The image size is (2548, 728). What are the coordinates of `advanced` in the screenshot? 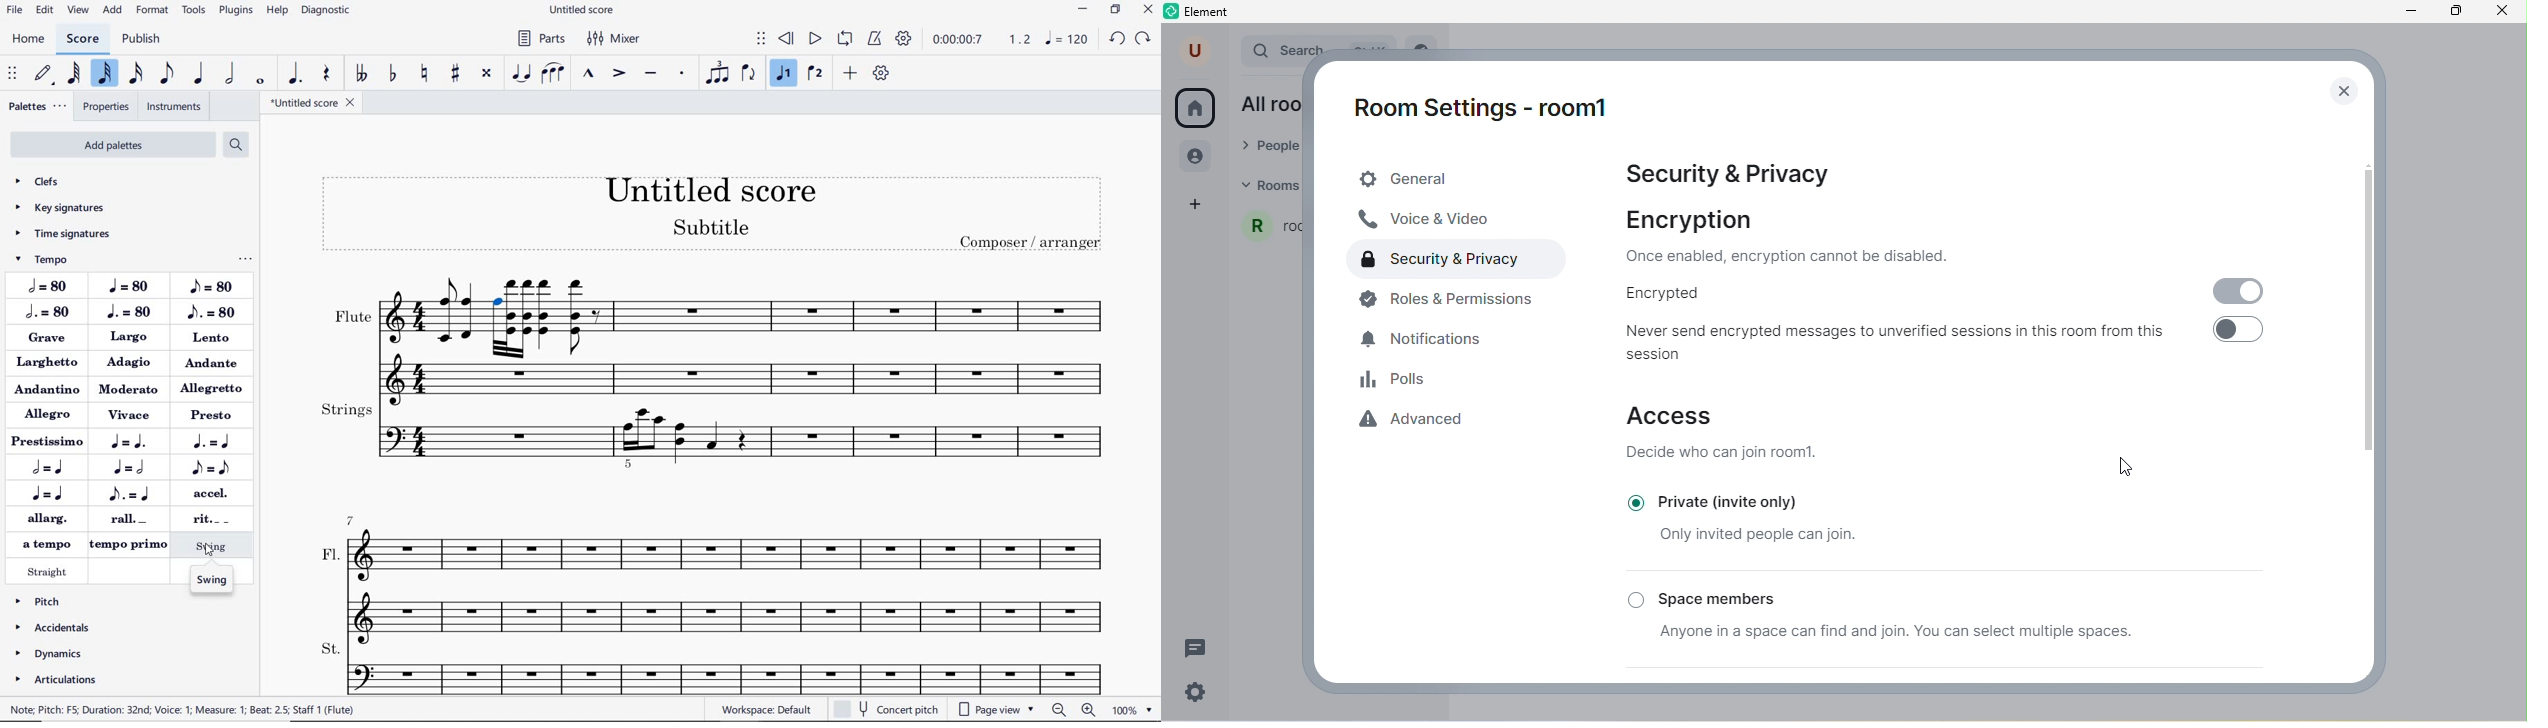 It's located at (1420, 421).